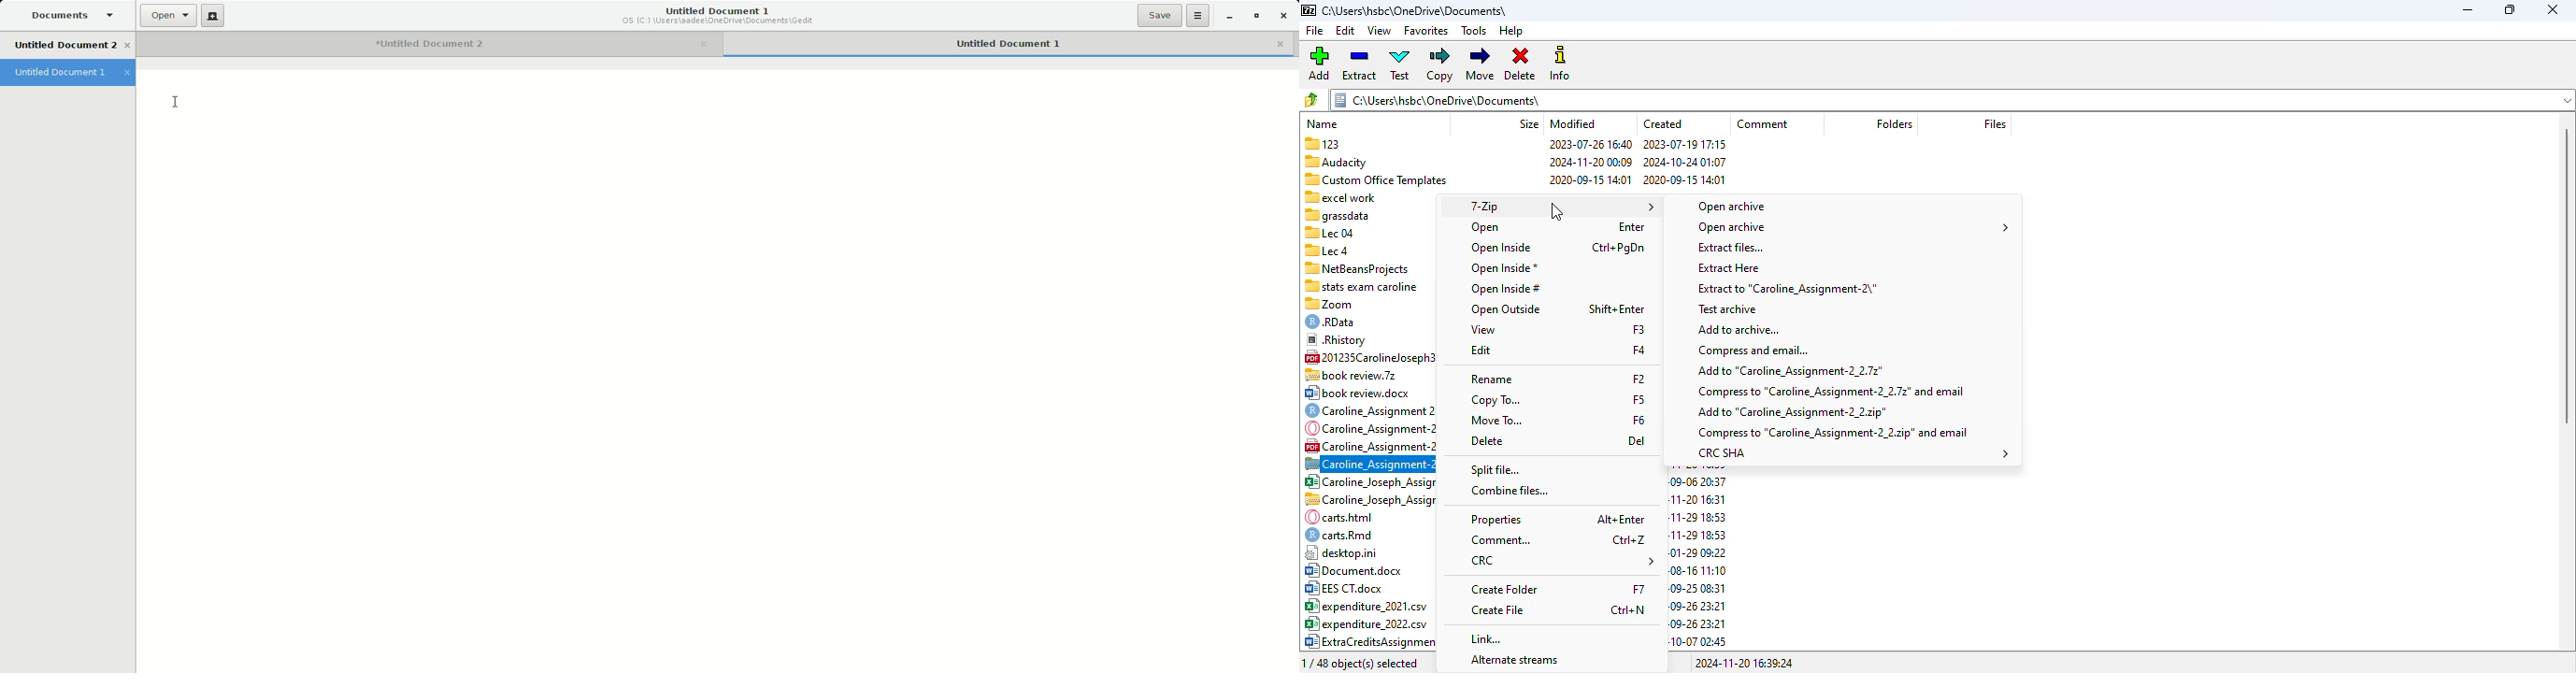  What do you see at coordinates (1323, 123) in the screenshot?
I see `name` at bounding box center [1323, 123].